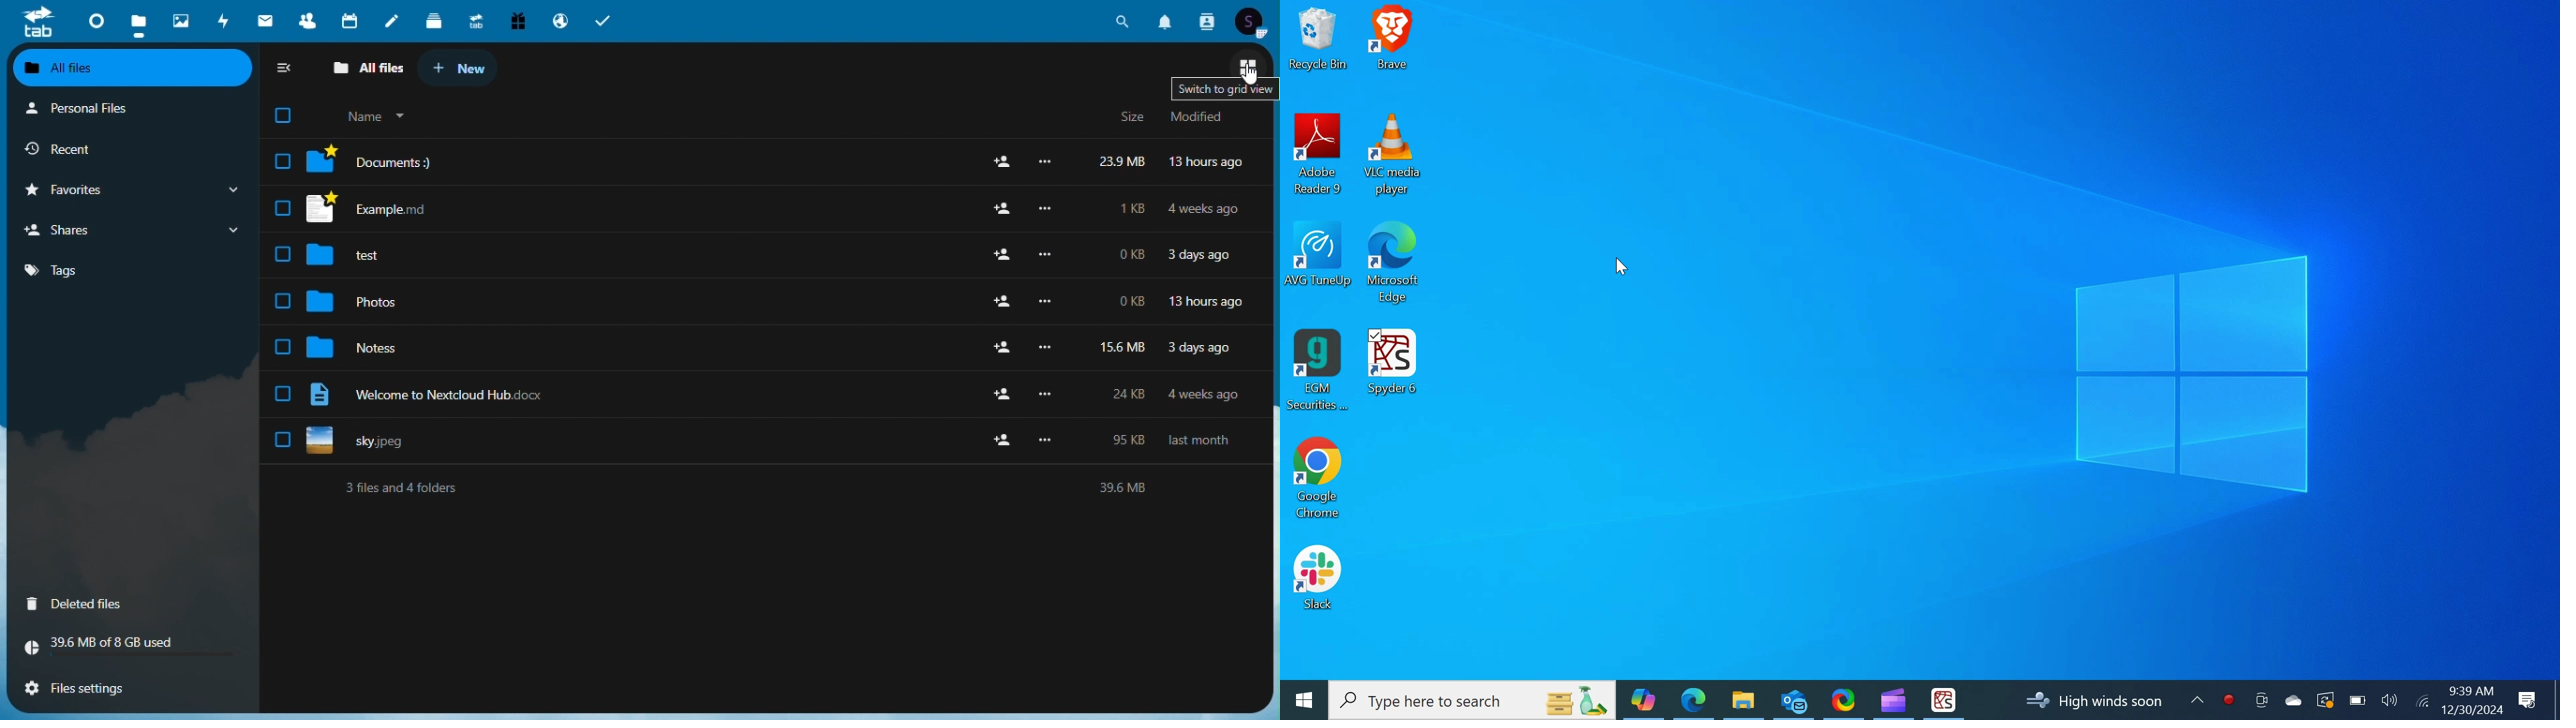  What do you see at coordinates (1321, 266) in the screenshot?
I see `AVG TuneUp Desktop Icon` at bounding box center [1321, 266].